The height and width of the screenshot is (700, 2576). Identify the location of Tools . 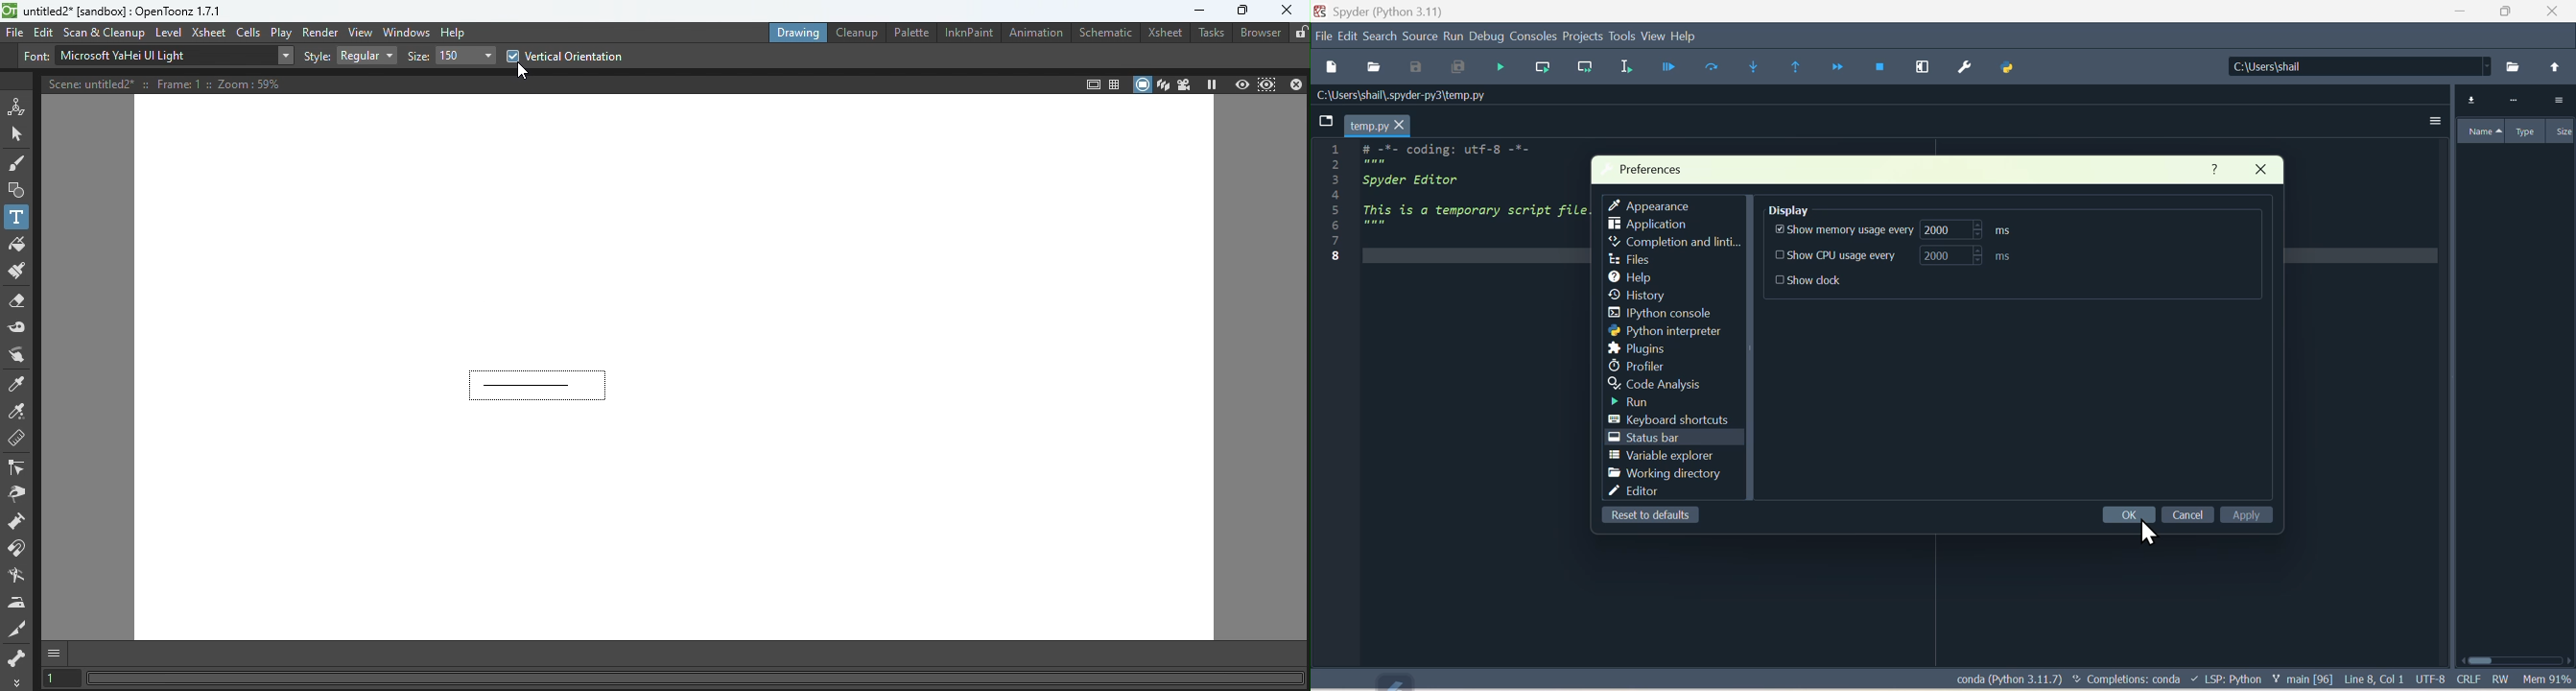
(1623, 36).